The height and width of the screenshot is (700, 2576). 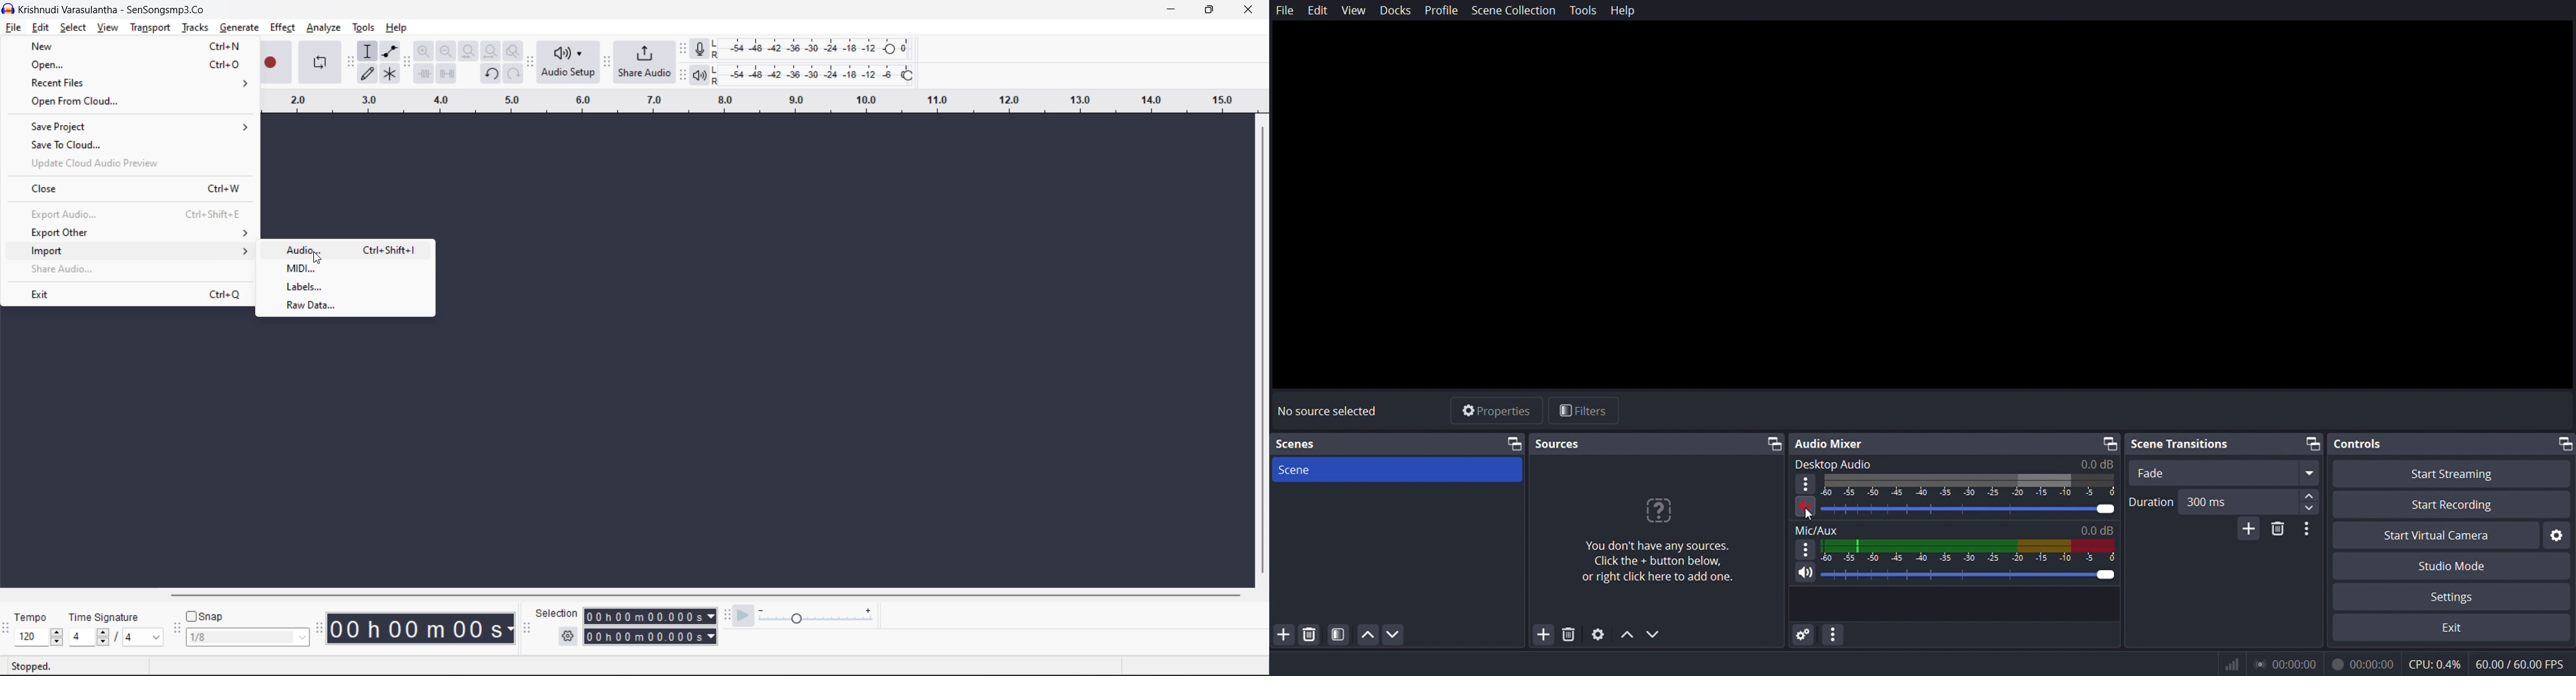 I want to click on start virtual camera, so click(x=2558, y=535).